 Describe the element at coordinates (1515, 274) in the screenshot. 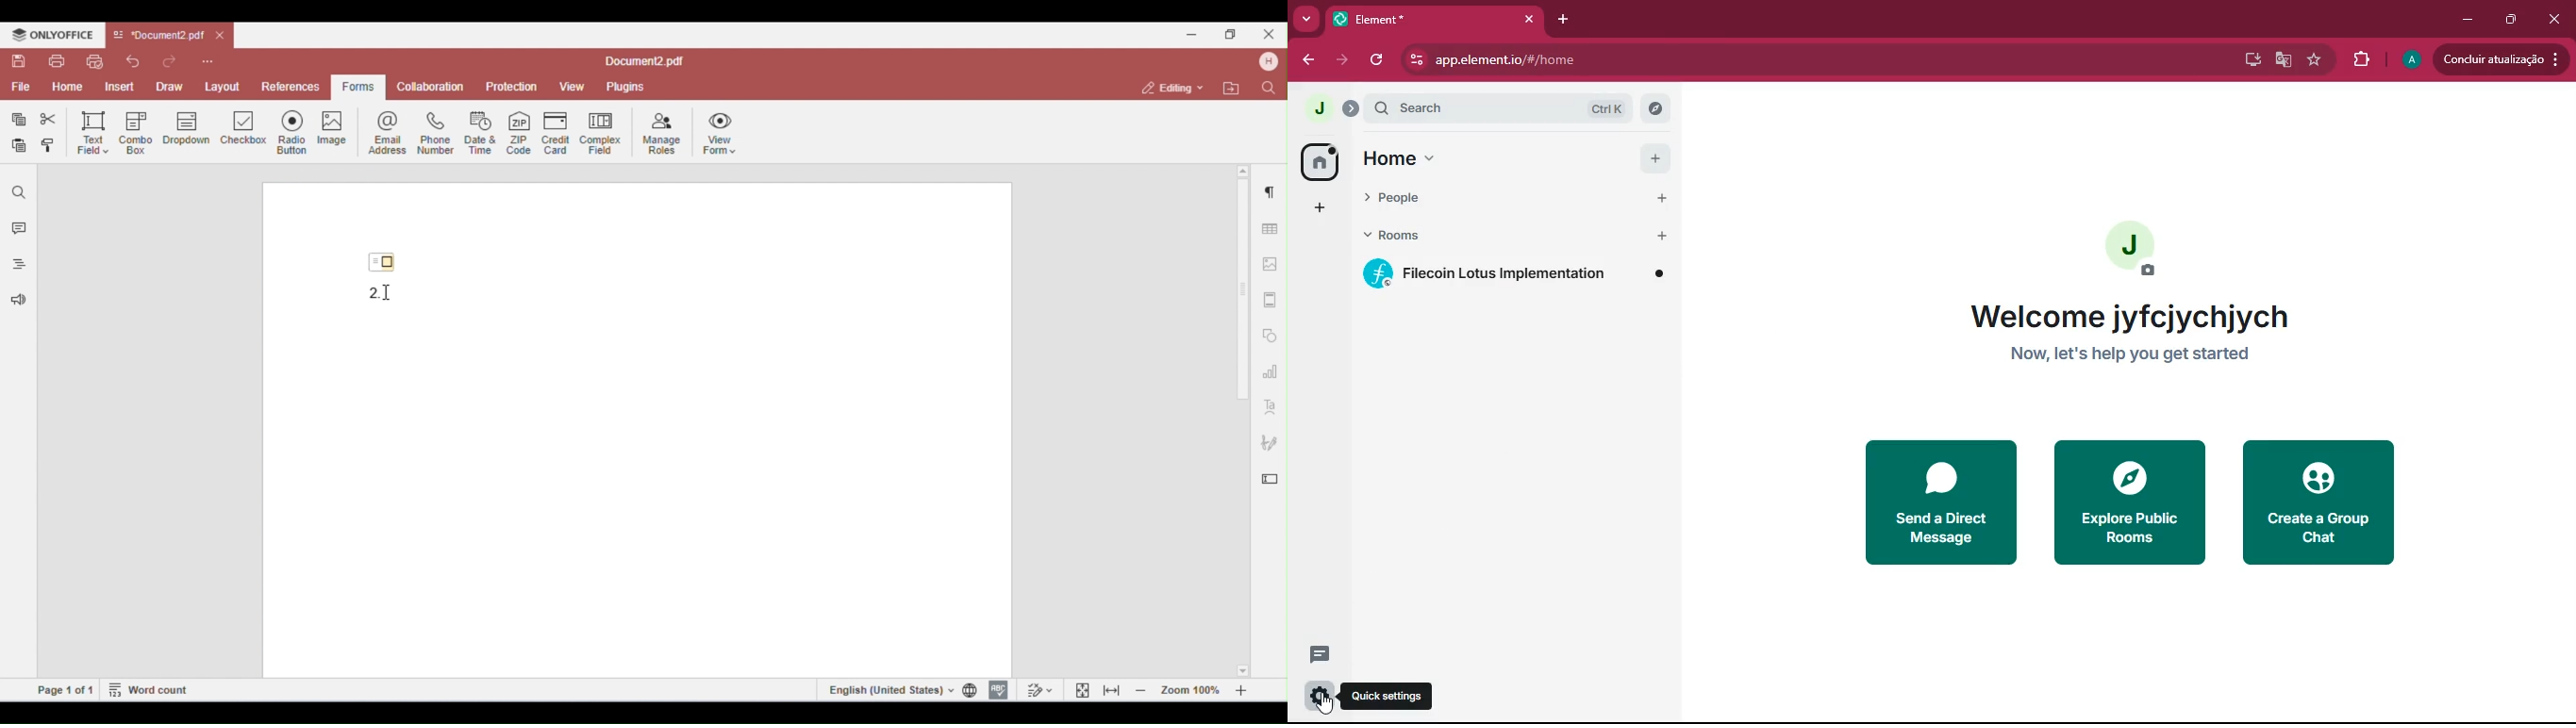

I see `Filecoin Lotus Implementation` at that location.